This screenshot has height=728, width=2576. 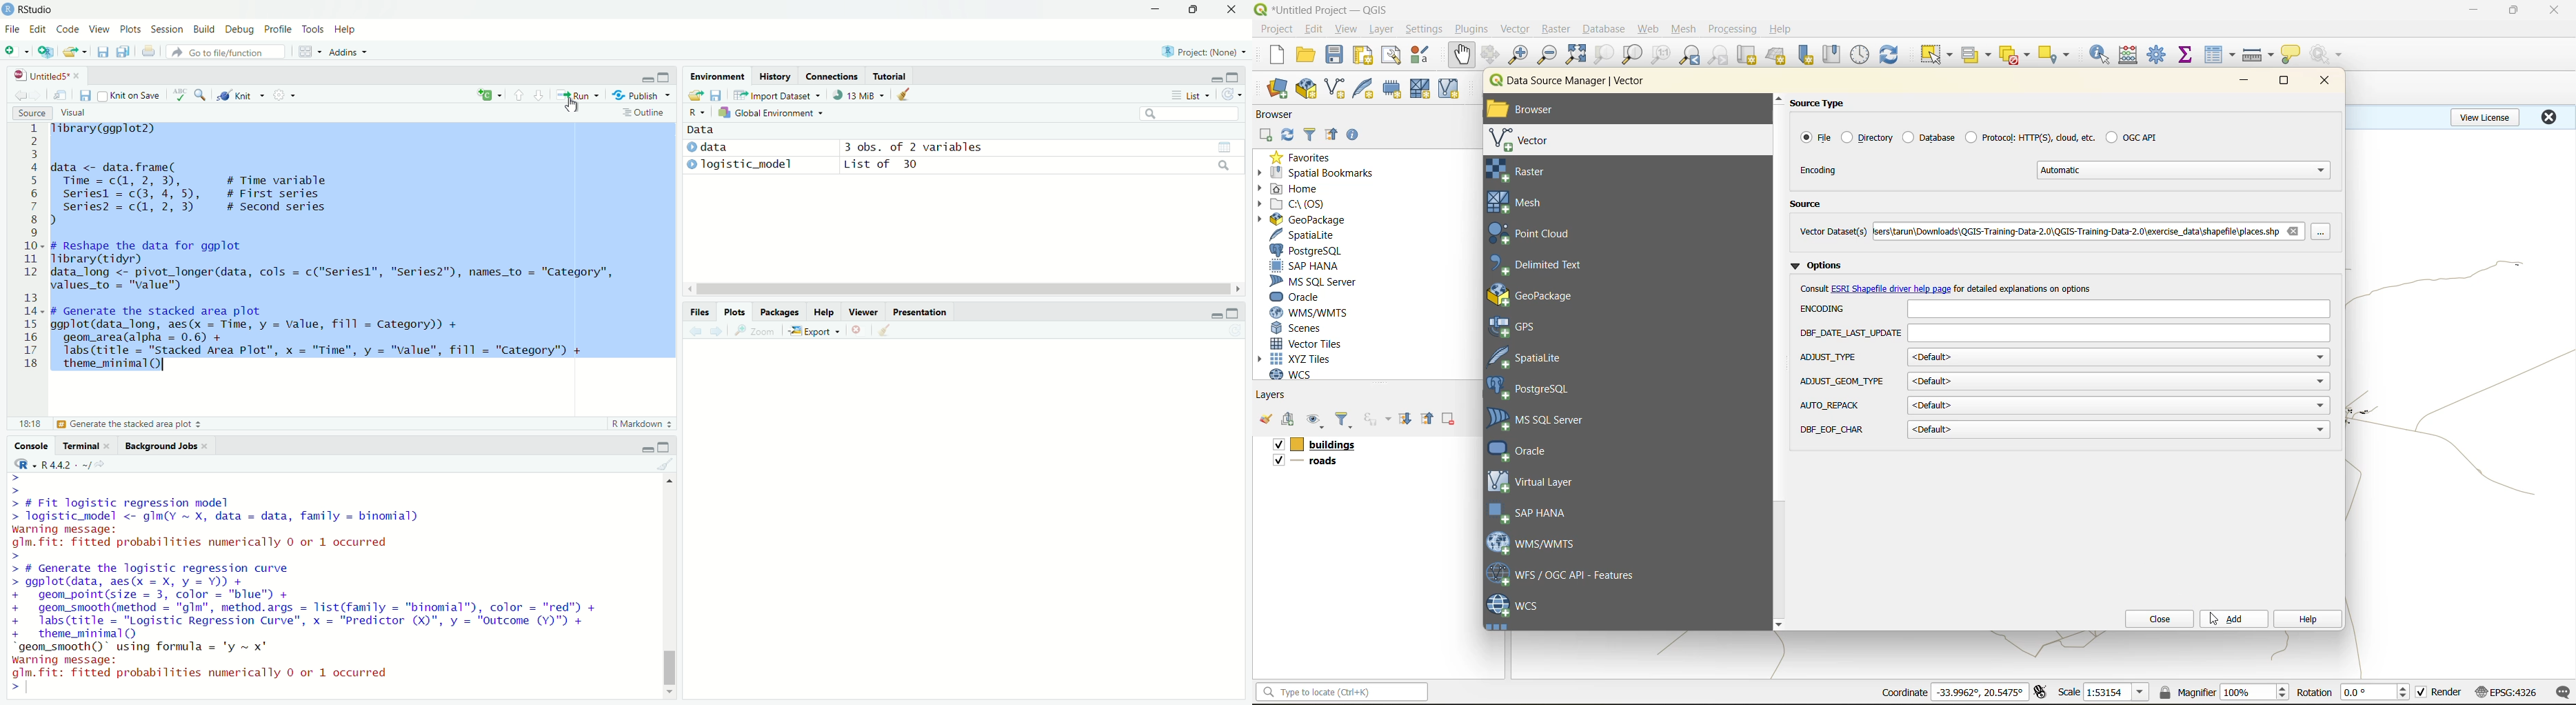 I want to click on Project: (None), so click(x=1208, y=52).